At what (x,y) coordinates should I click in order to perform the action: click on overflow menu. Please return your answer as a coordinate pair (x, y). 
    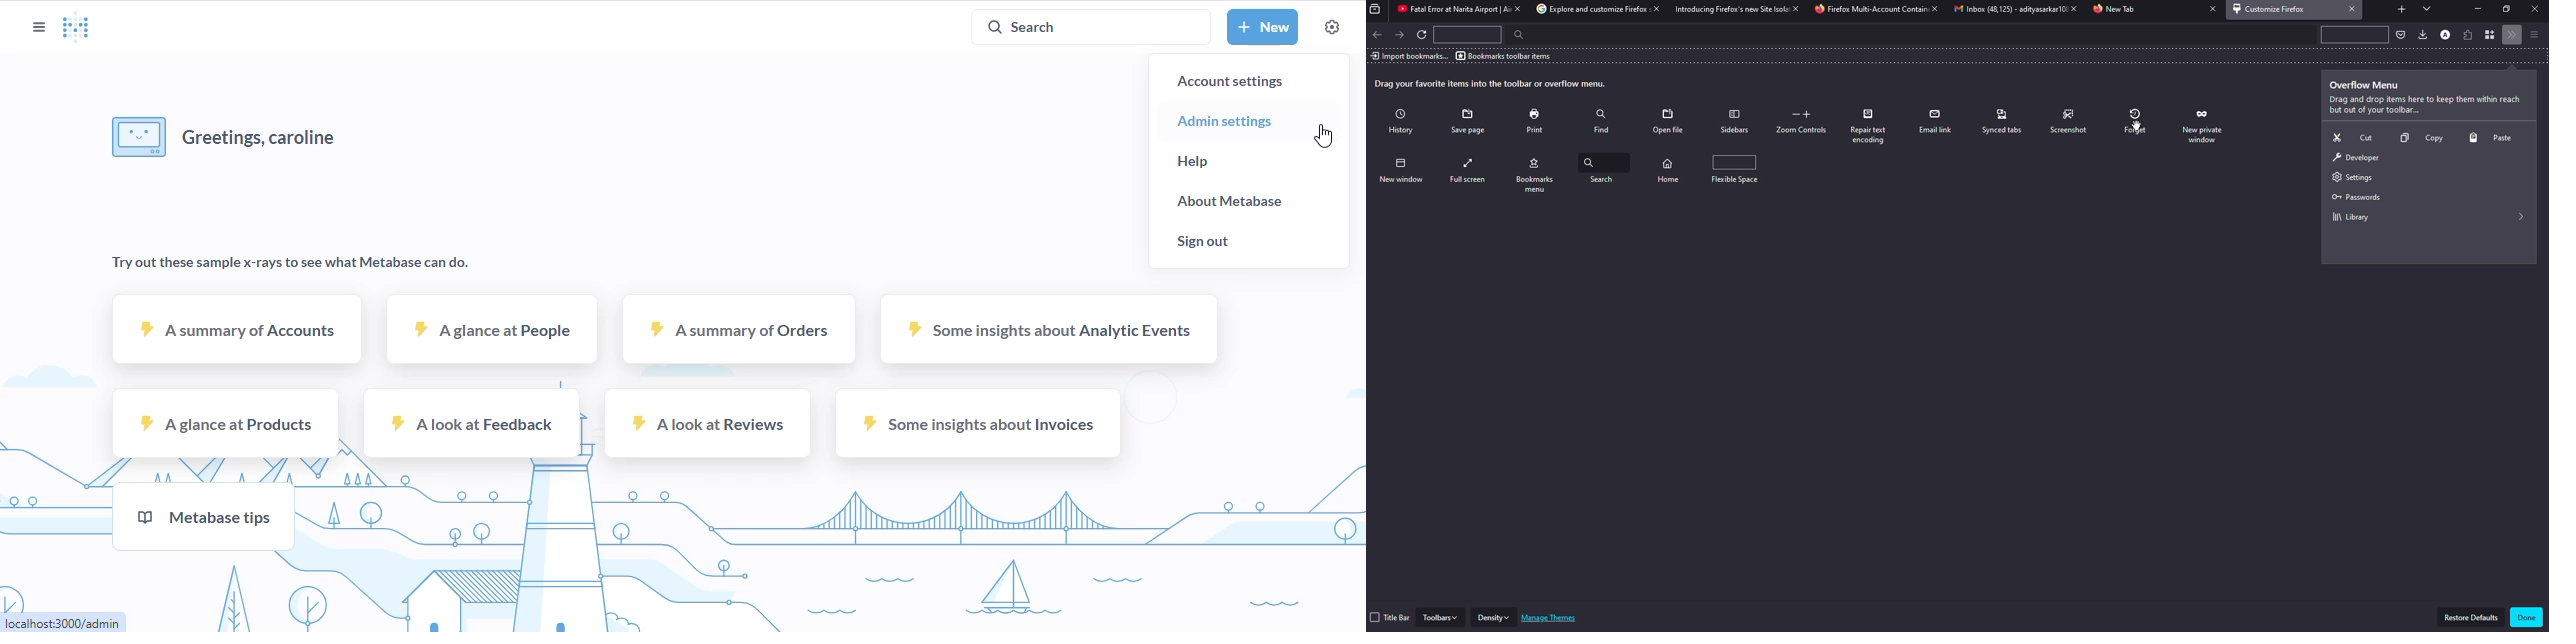
    Looking at the image, I should click on (2367, 85).